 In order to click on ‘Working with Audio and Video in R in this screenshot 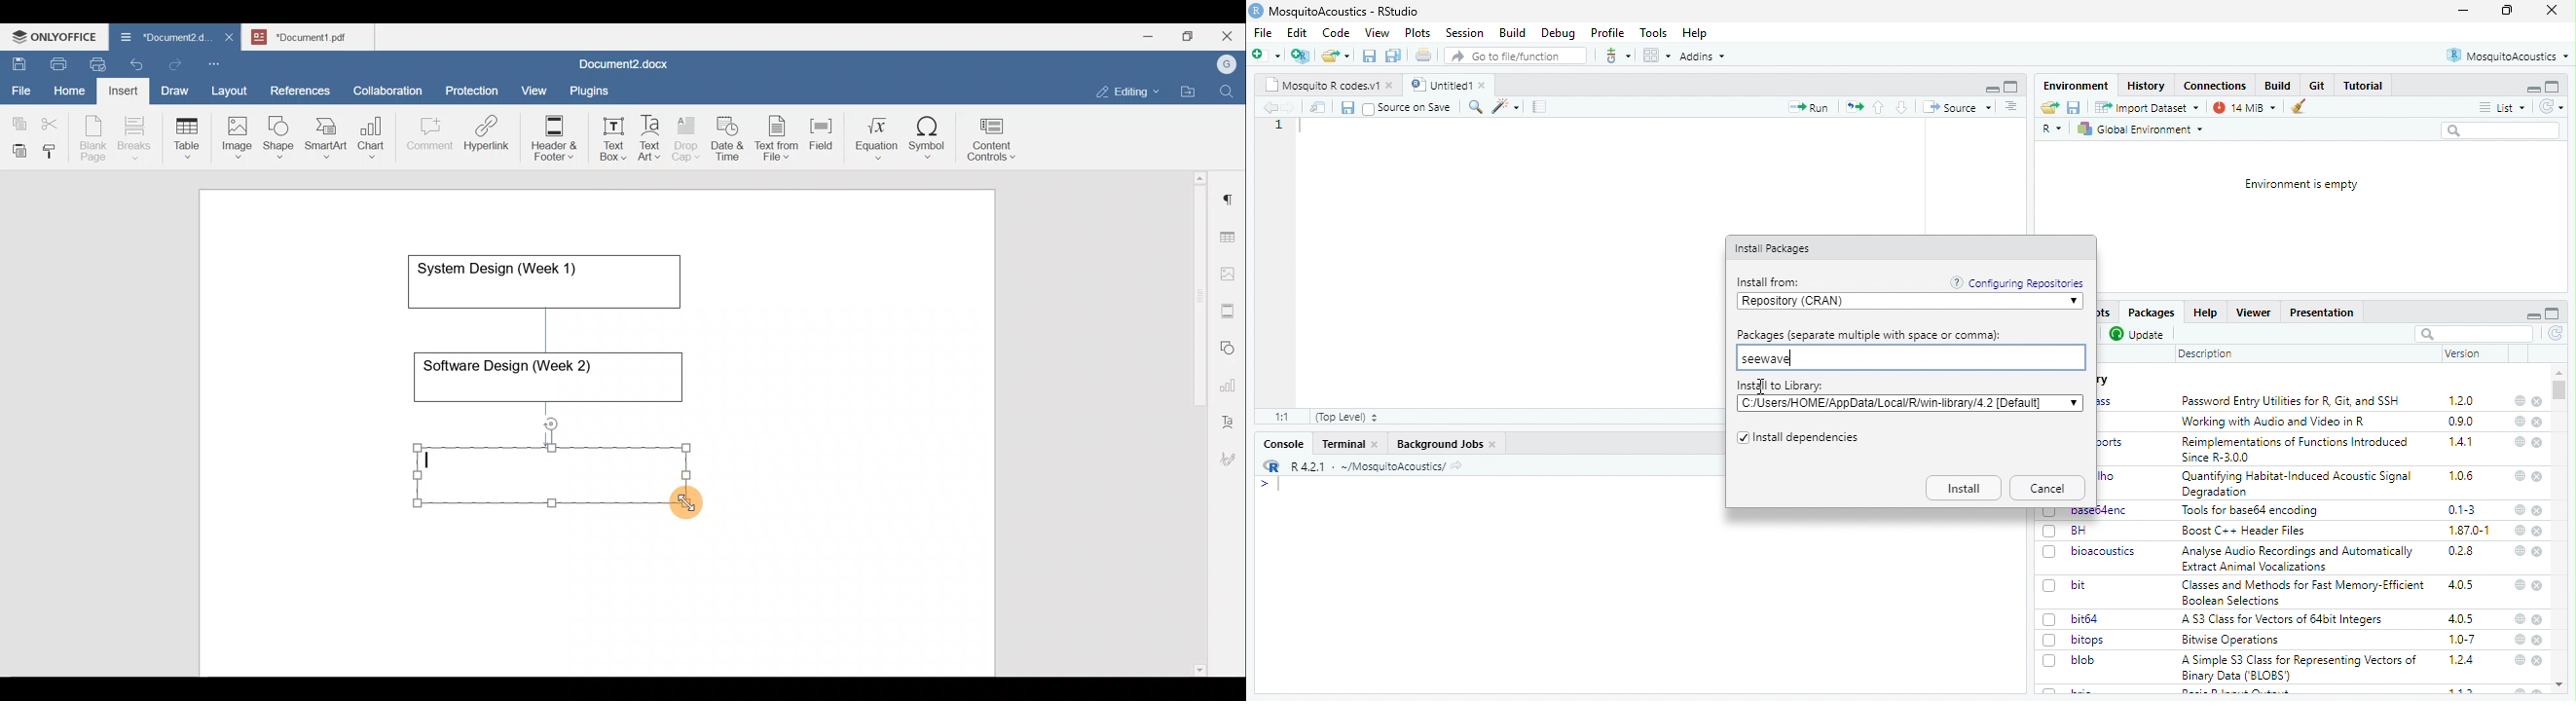, I will do `click(2277, 422)`.